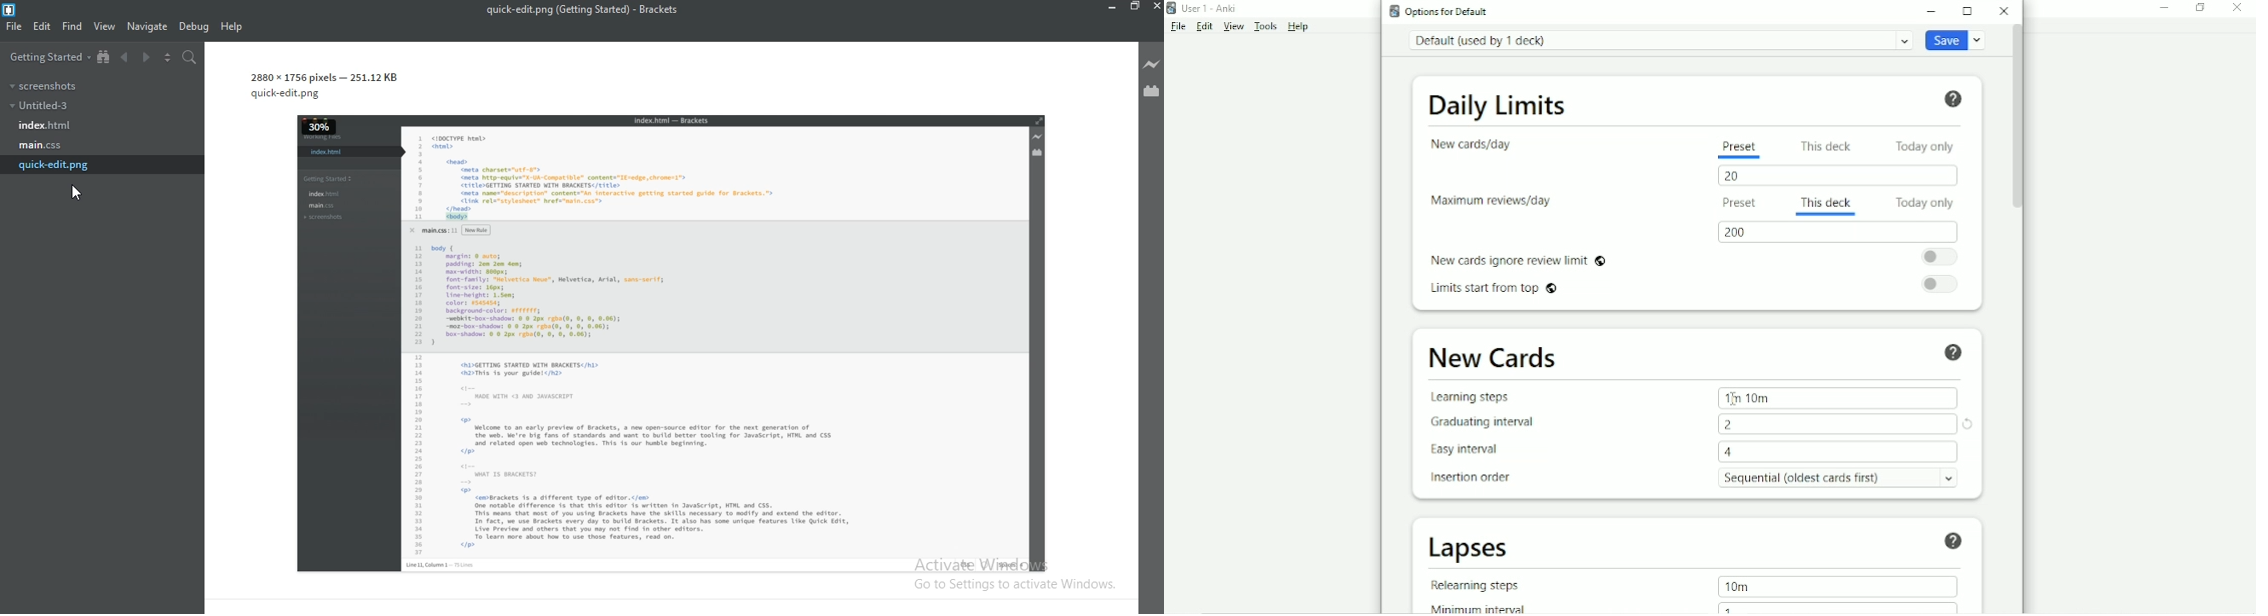  What do you see at coordinates (1180, 27) in the screenshot?
I see `File` at bounding box center [1180, 27].